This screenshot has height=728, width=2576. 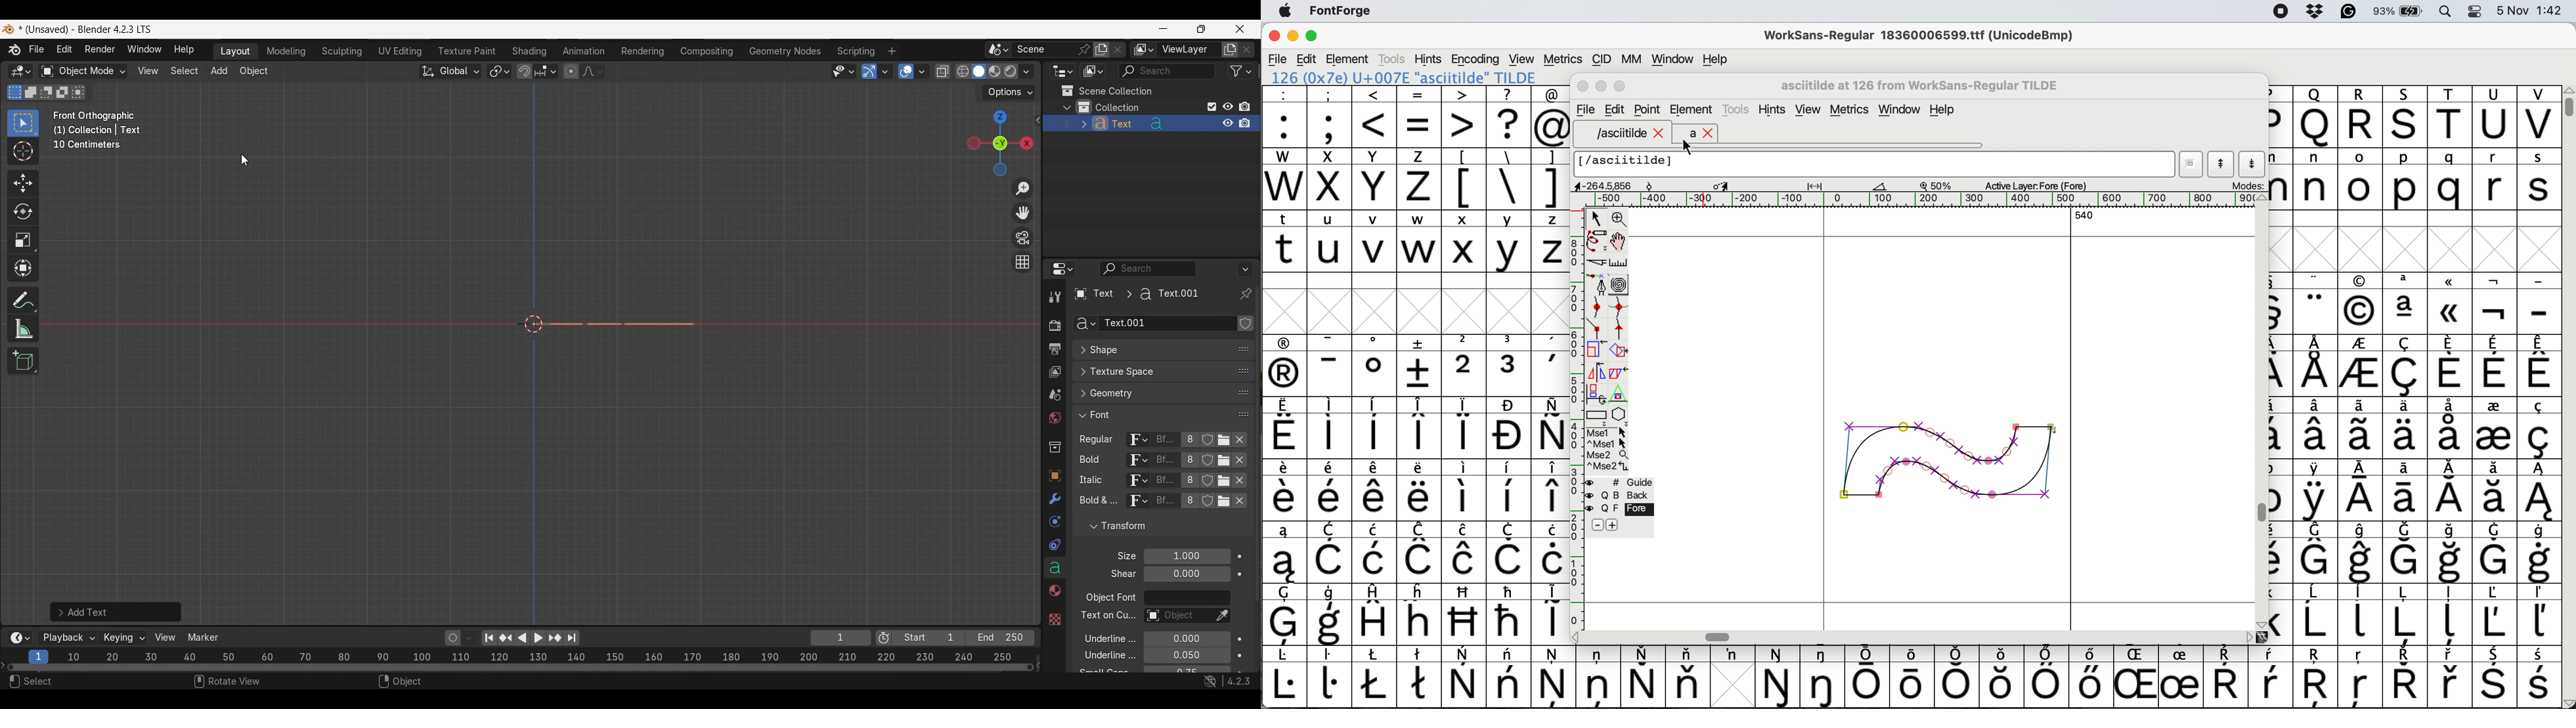 What do you see at coordinates (1625, 481) in the screenshot?
I see `guide` at bounding box center [1625, 481].